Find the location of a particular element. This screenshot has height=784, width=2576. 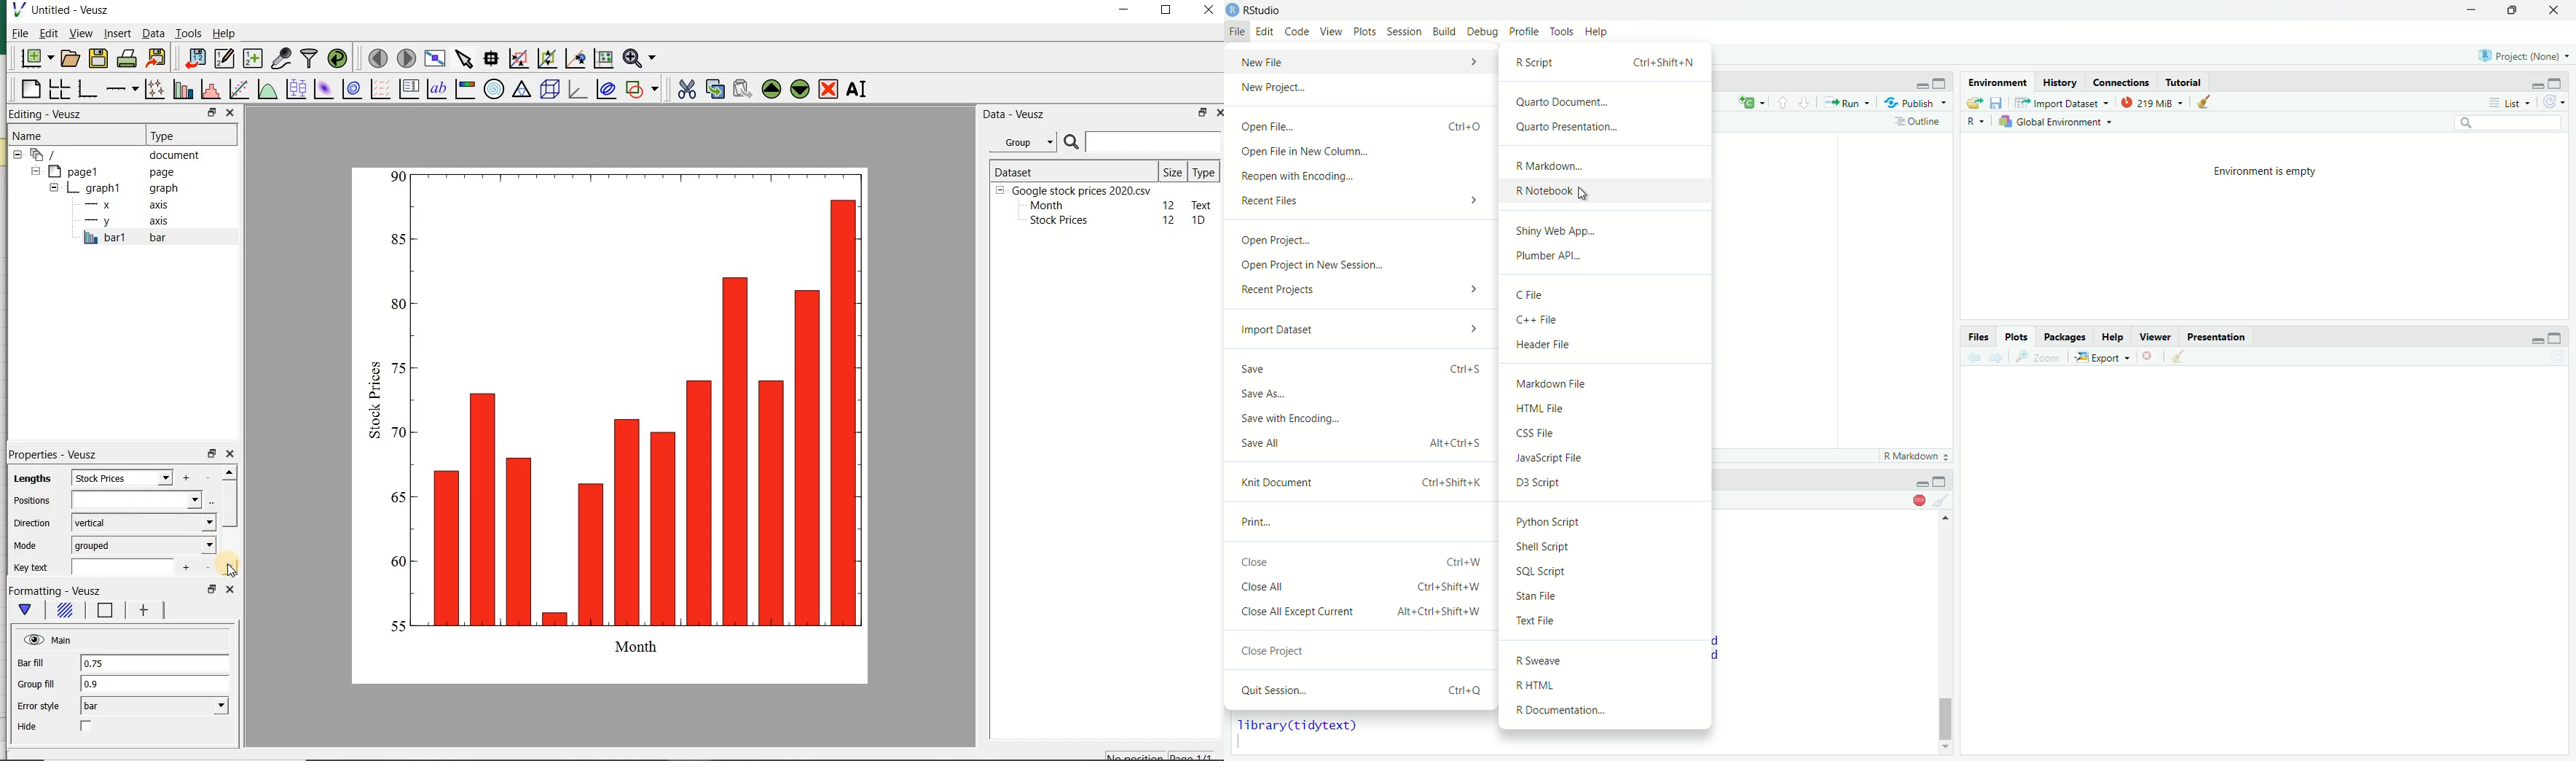

List view is located at coordinates (2509, 101).